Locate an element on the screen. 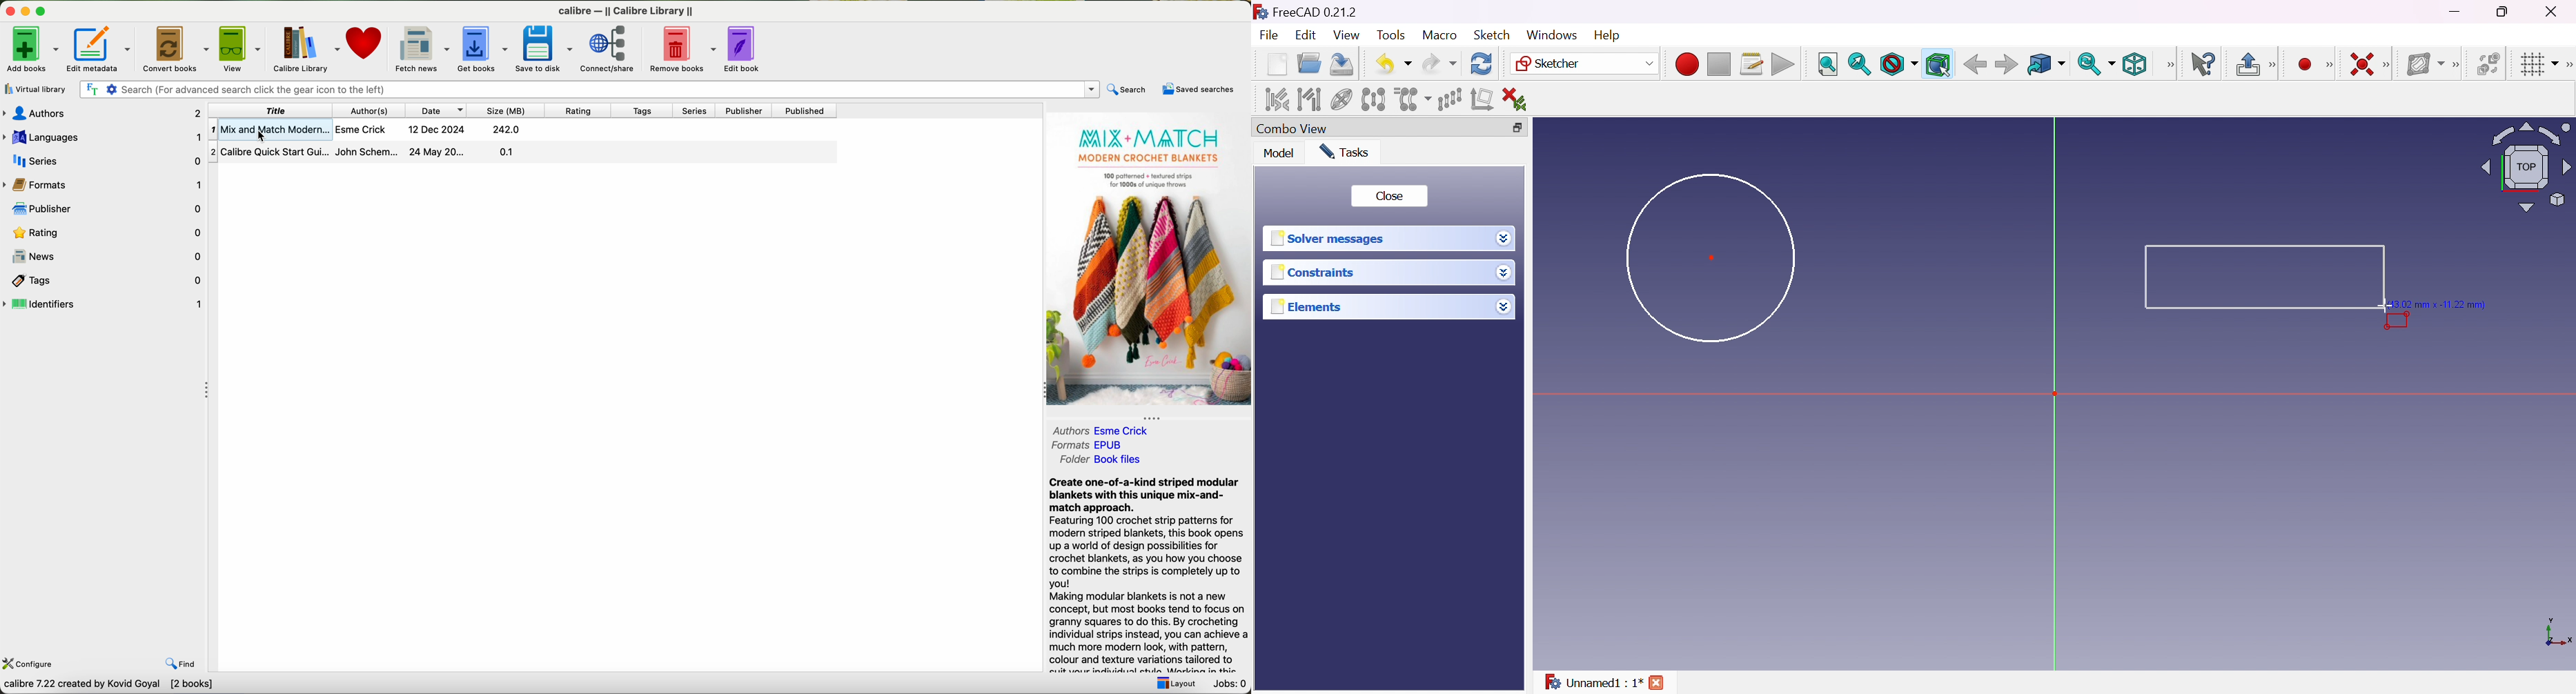 The image size is (2576, 700). Edit is located at coordinates (1307, 37).